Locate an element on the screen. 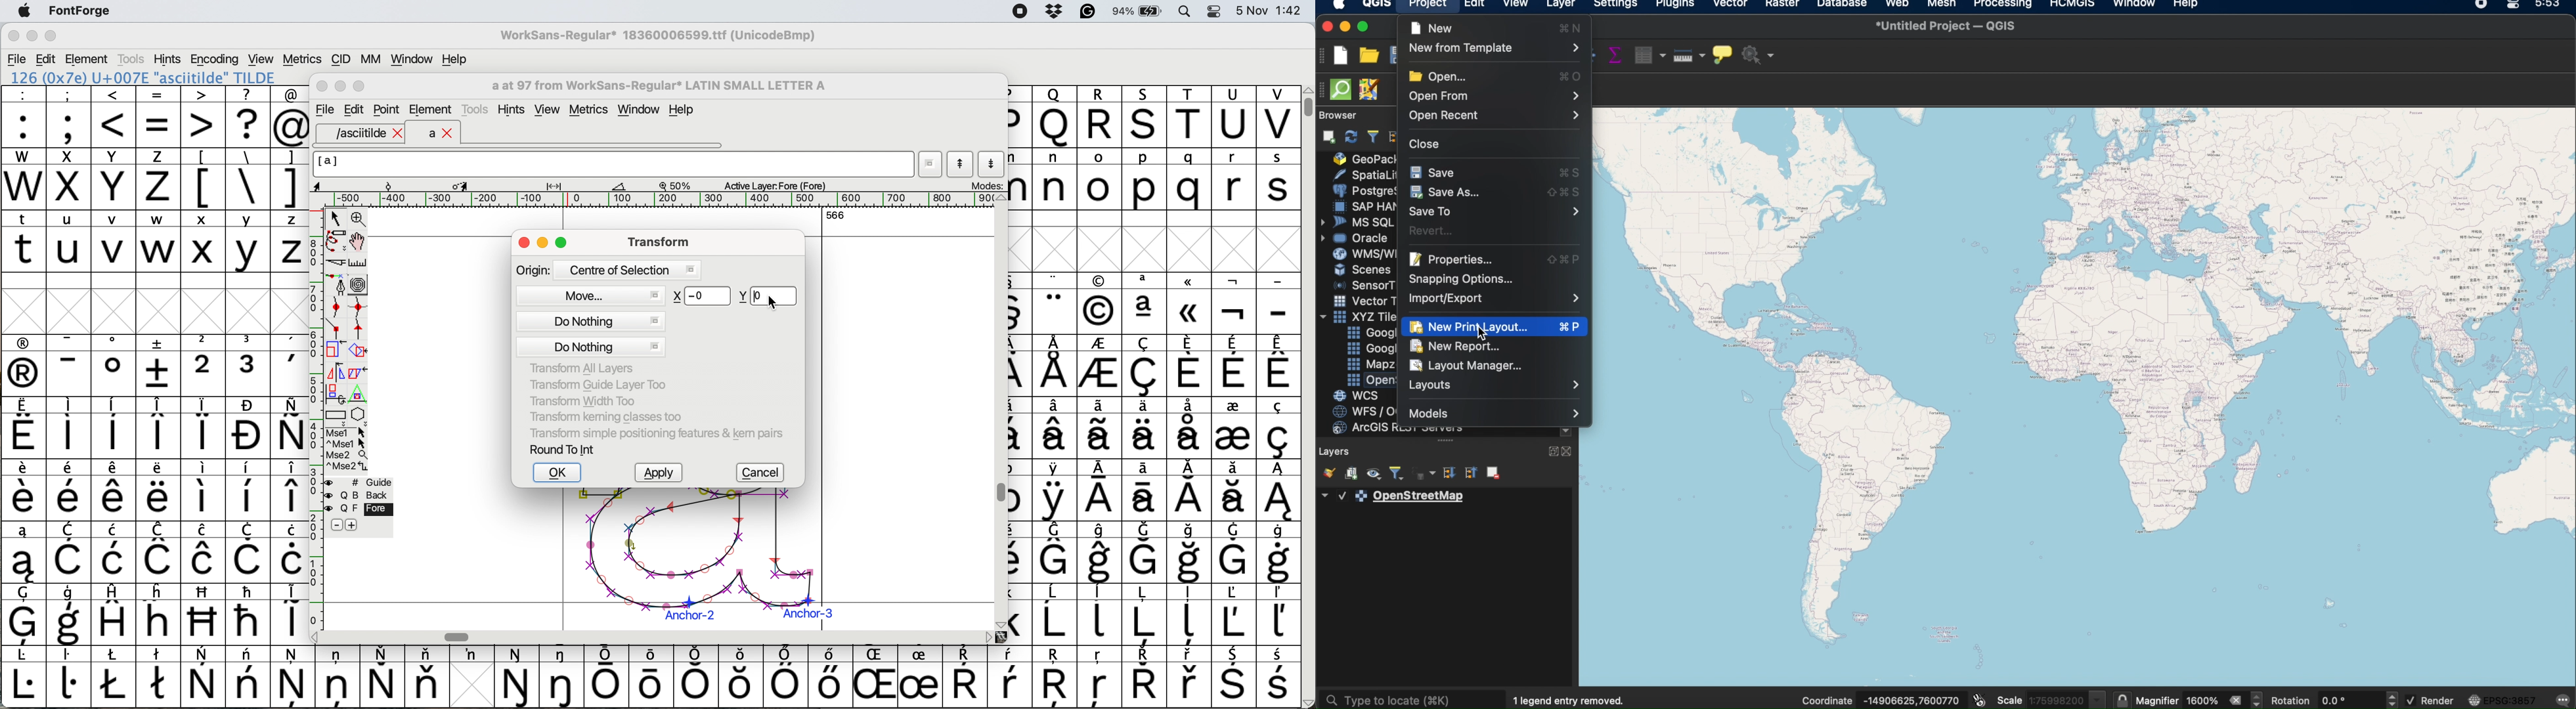 The width and height of the screenshot is (2576, 728). symbol is located at coordinates (1102, 553).